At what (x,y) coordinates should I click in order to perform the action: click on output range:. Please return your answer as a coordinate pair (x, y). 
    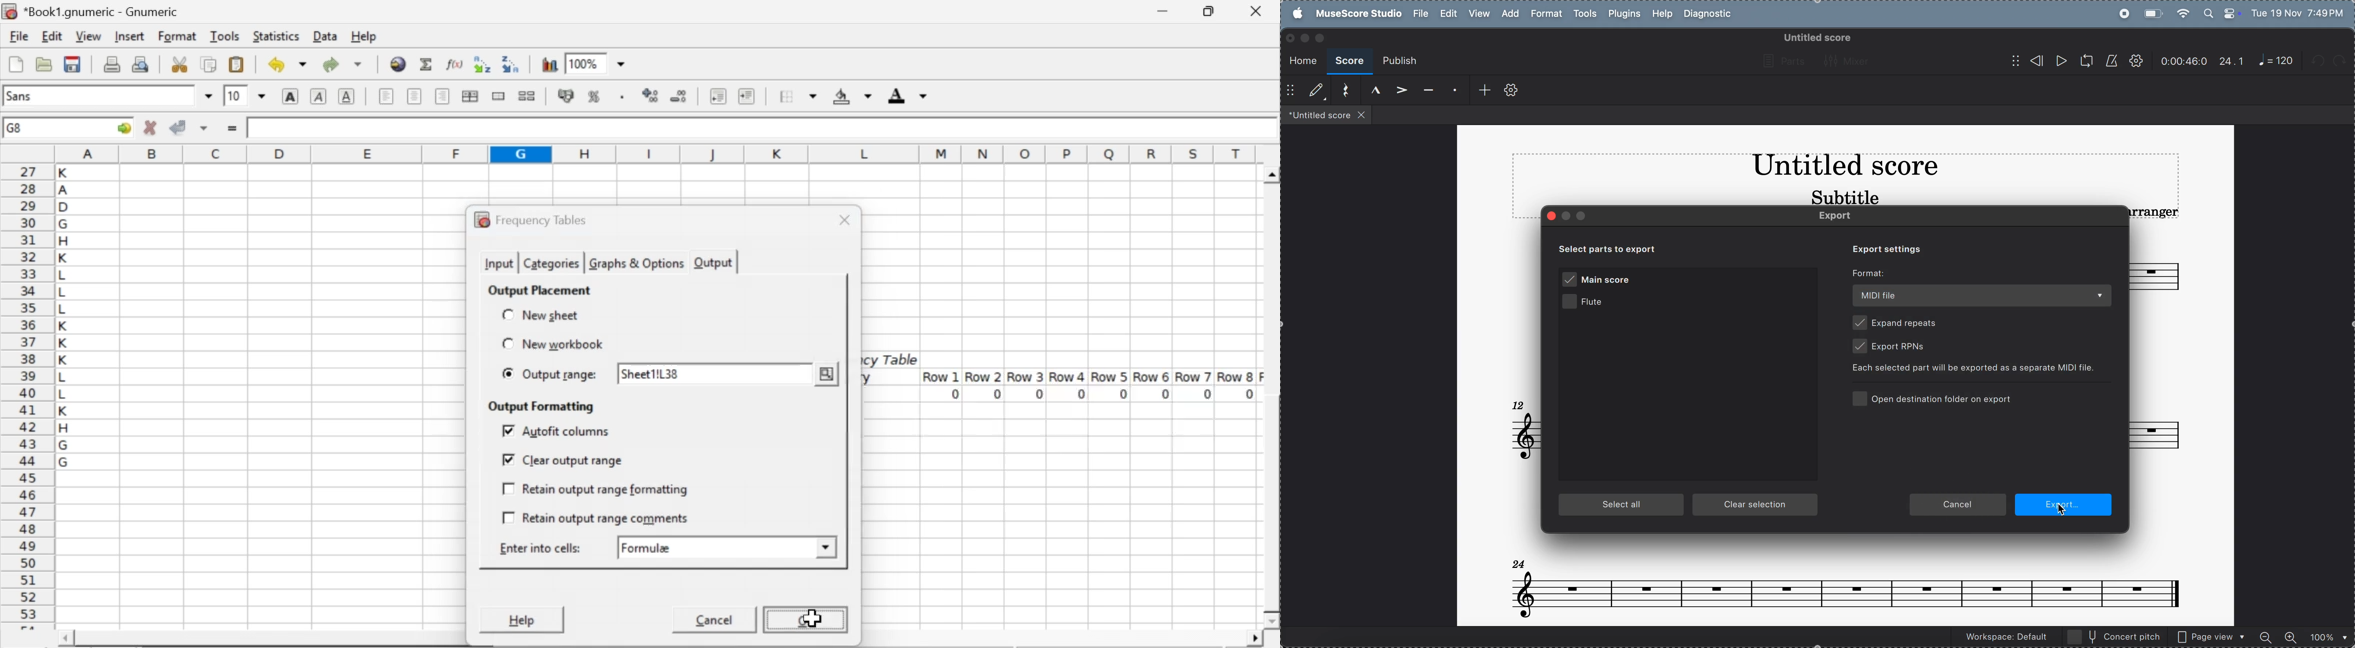
    Looking at the image, I should click on (551, 375).